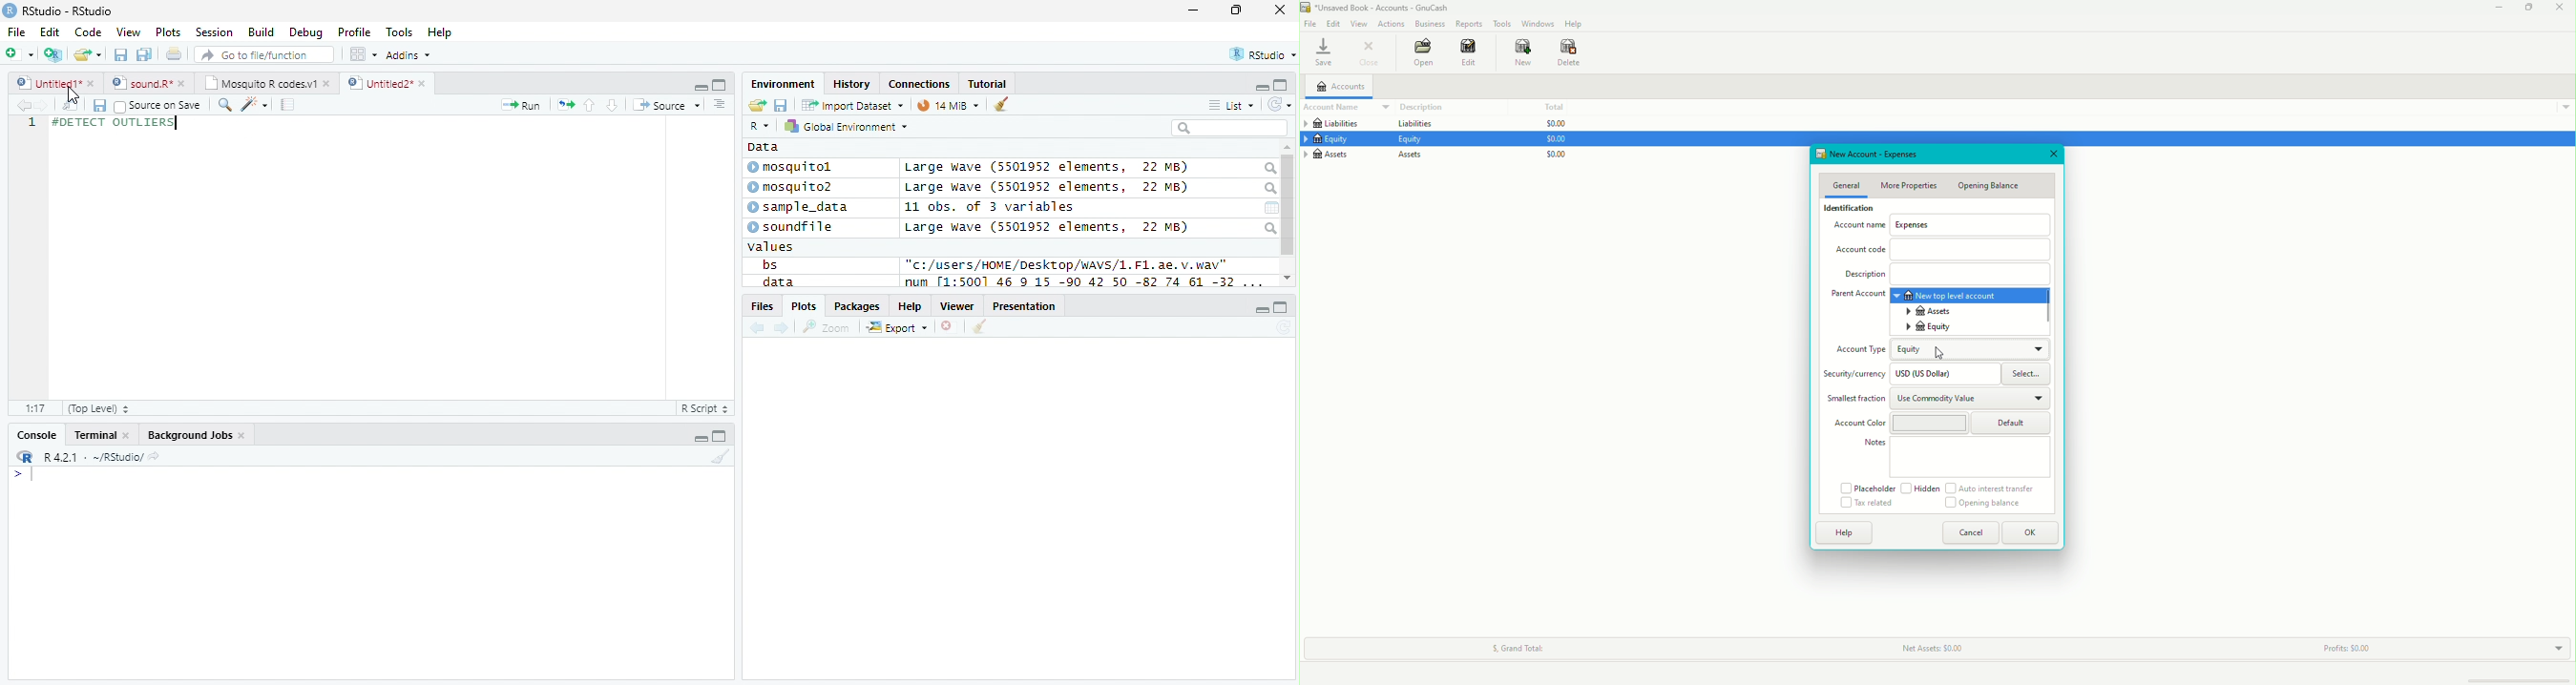 This screenshot has width=2576, height=700. What do you see at coordinates (304, 32) in the screenshot?
I see `Debug` at bounding box center [304, 32].